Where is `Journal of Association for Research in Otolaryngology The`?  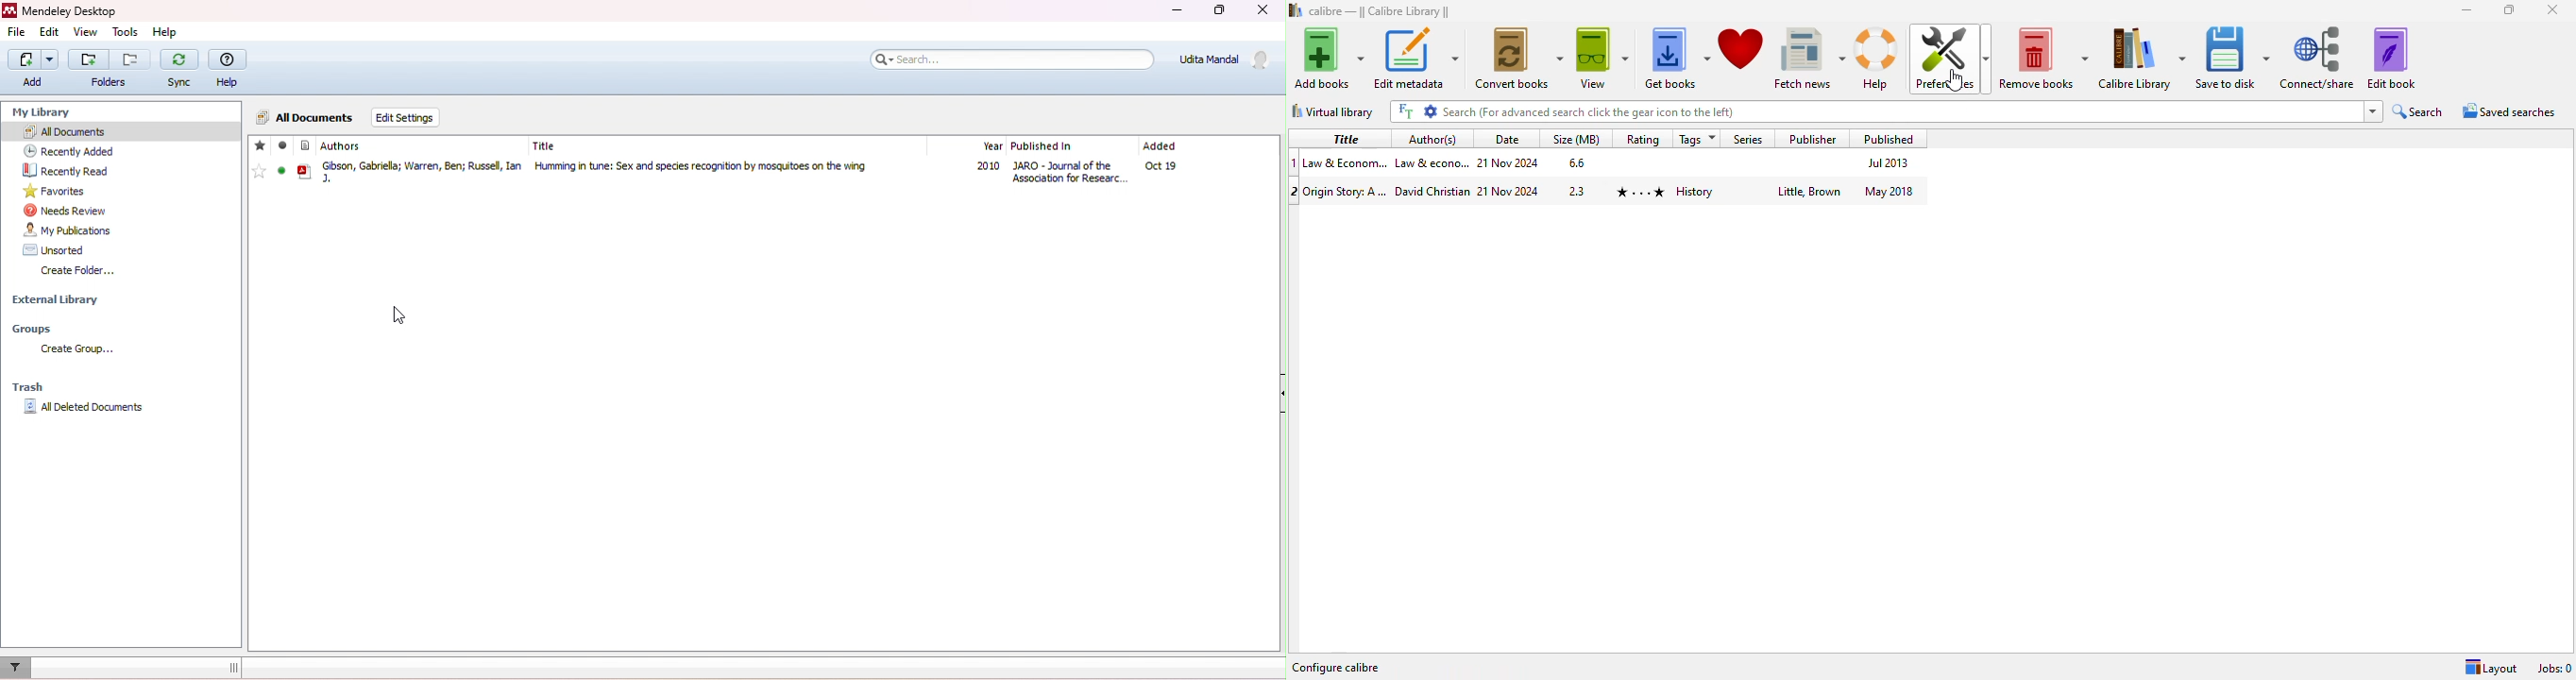
Journal of Association for Research in Otolaryngology The is located at coordinates (1070, 172).